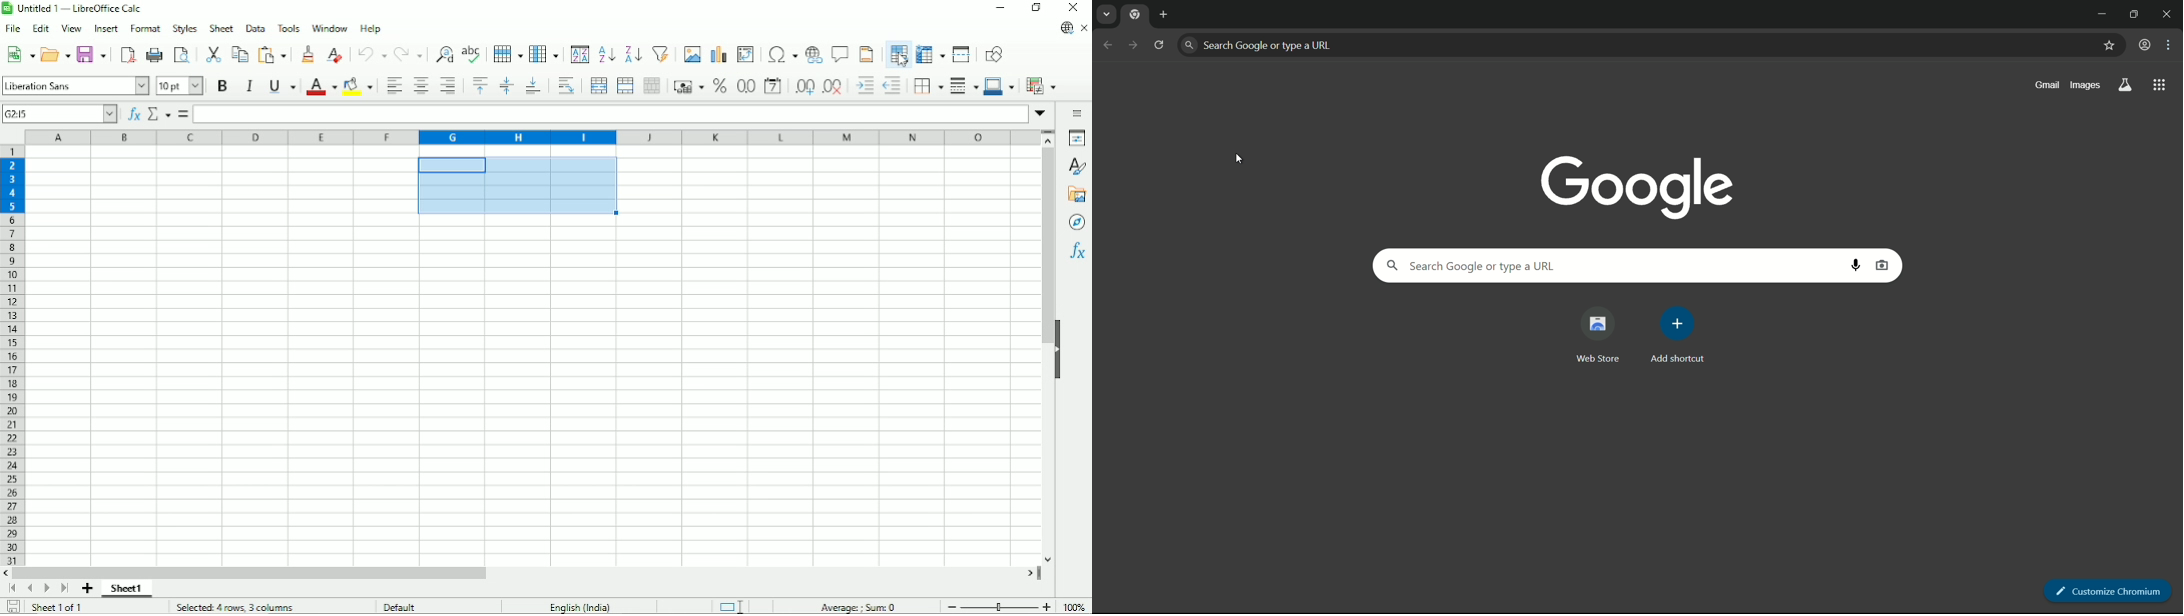 The width and height of the screenshot is (2184, 616). What do you see at coordinates (358, 86) in the screenshot?
I see `Background color` at bounding box center [358, 86].